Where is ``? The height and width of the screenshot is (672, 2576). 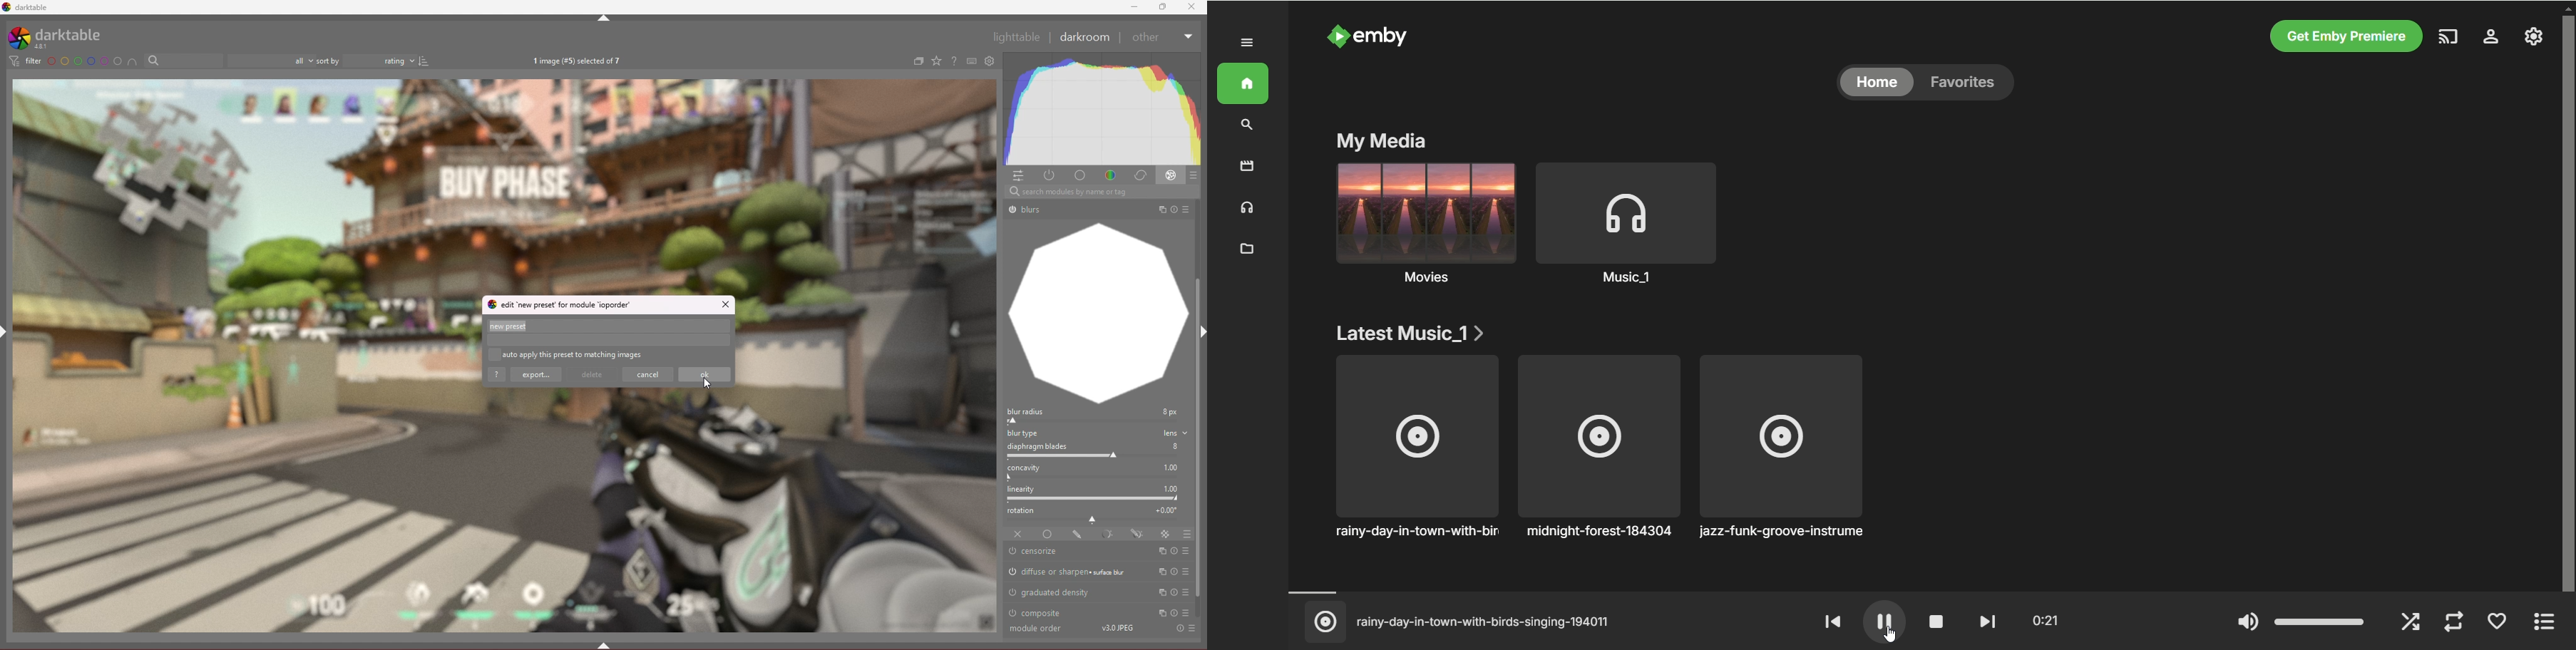  is located at coordinates (1173, 614).